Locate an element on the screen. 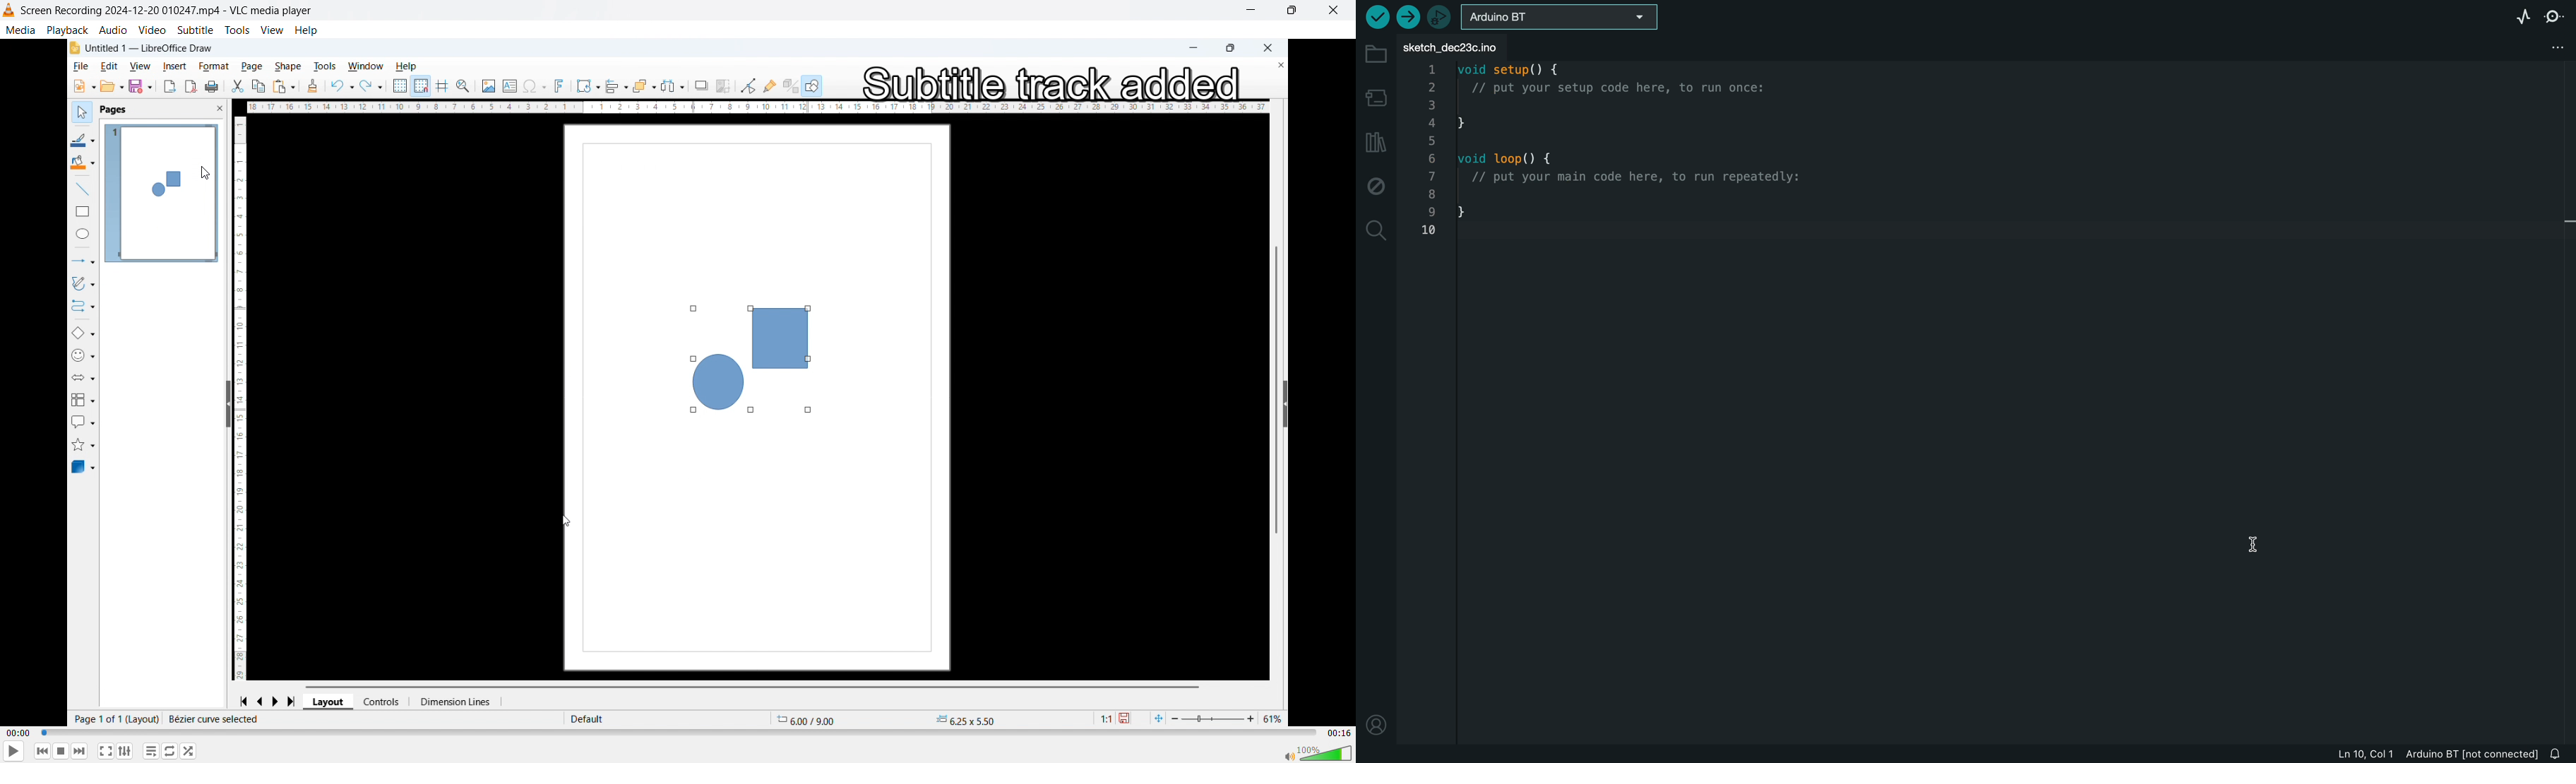 The image size is (2576, 784). line is located at coordinates (80, 189).